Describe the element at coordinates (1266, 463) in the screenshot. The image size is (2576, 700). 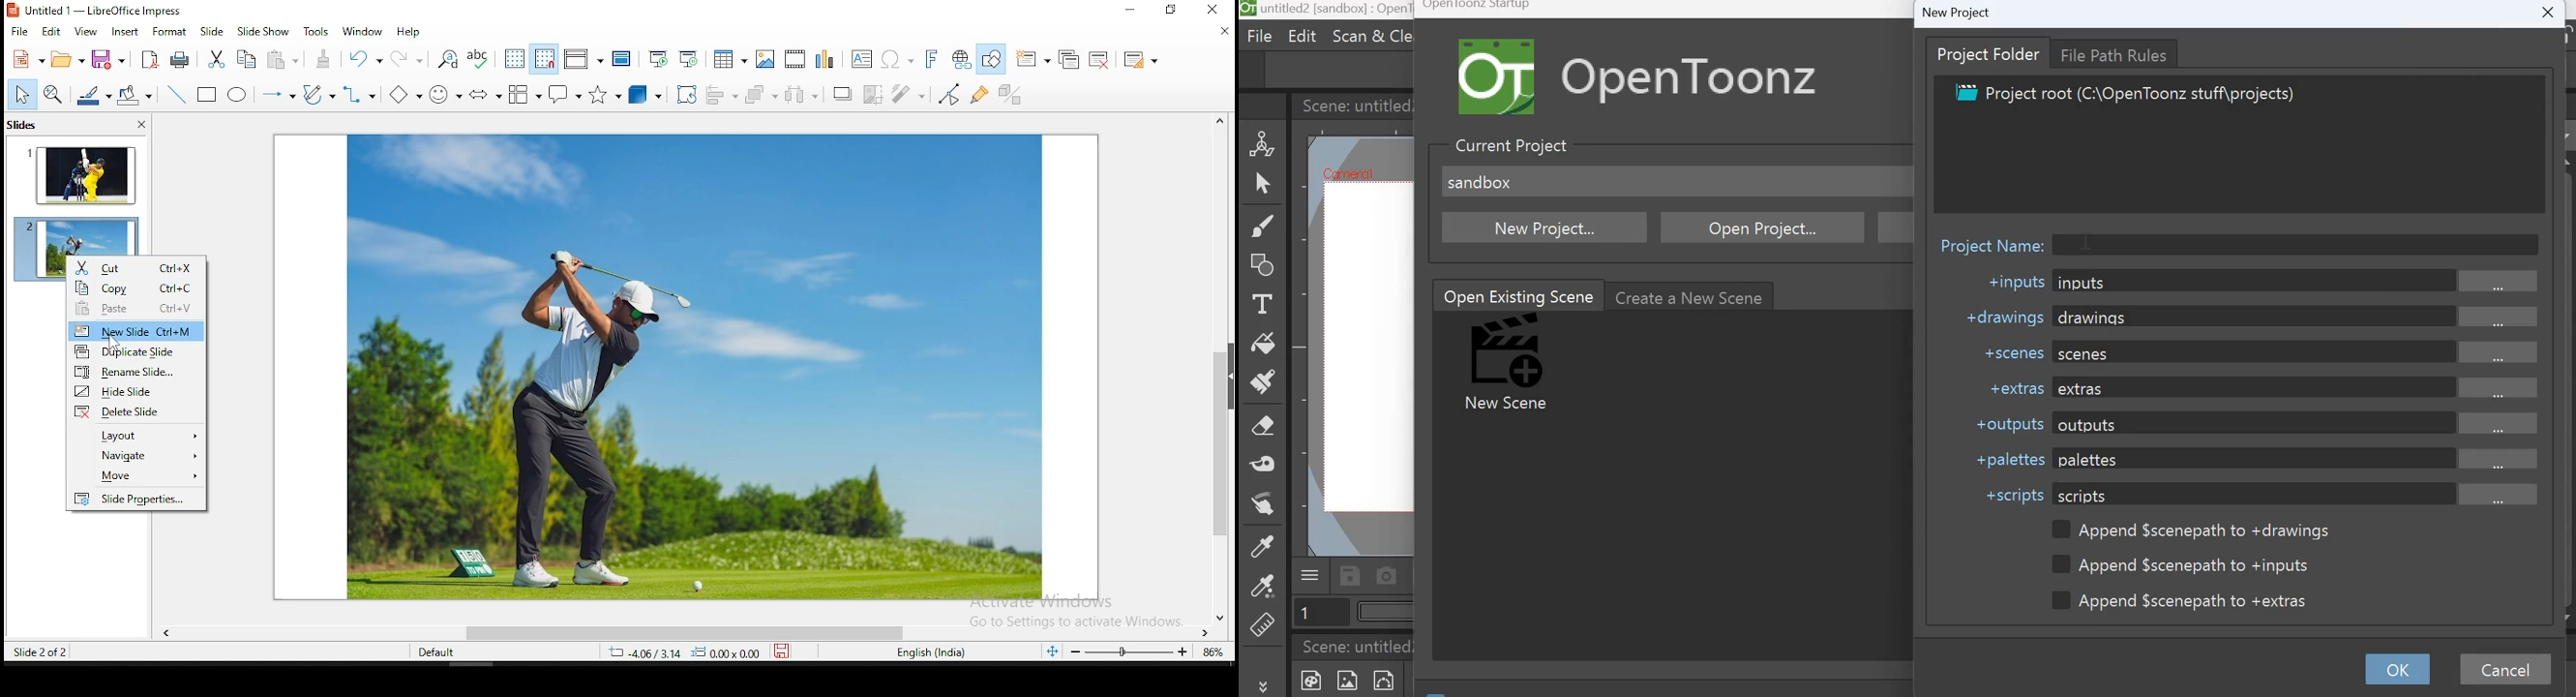
I see `Tape tool` at that location.